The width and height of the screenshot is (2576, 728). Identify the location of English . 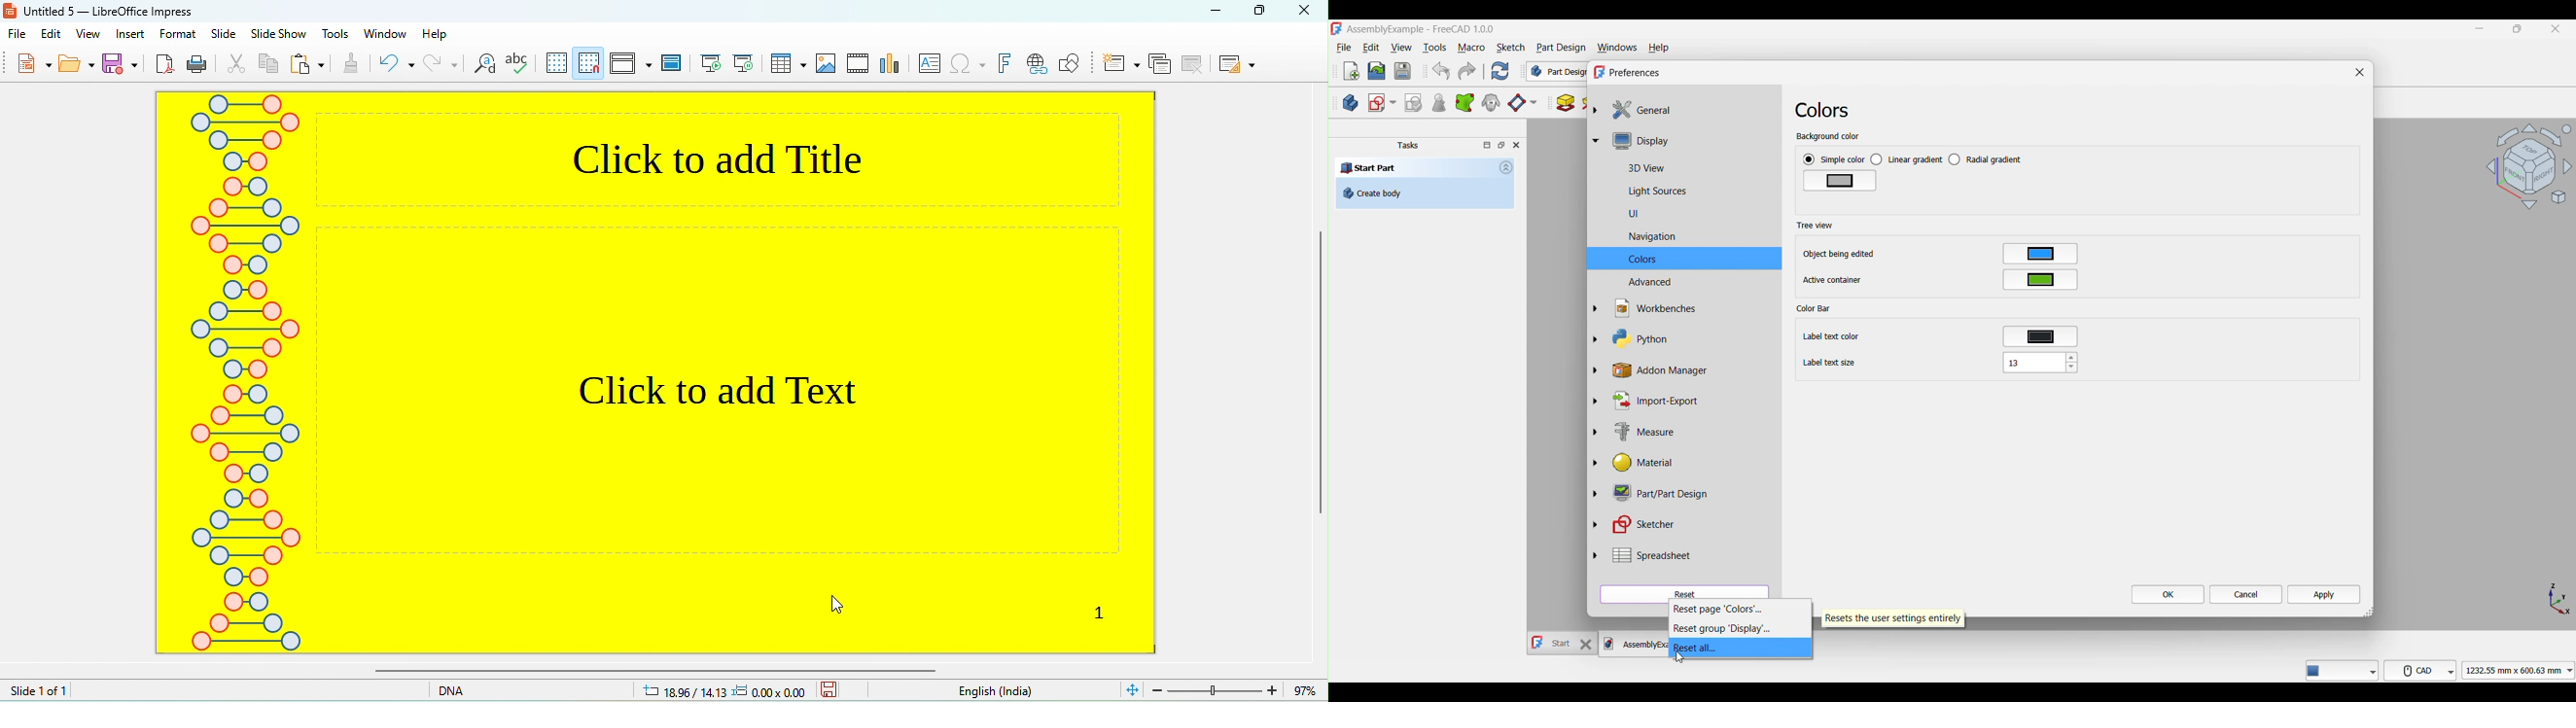
(1006, 691).